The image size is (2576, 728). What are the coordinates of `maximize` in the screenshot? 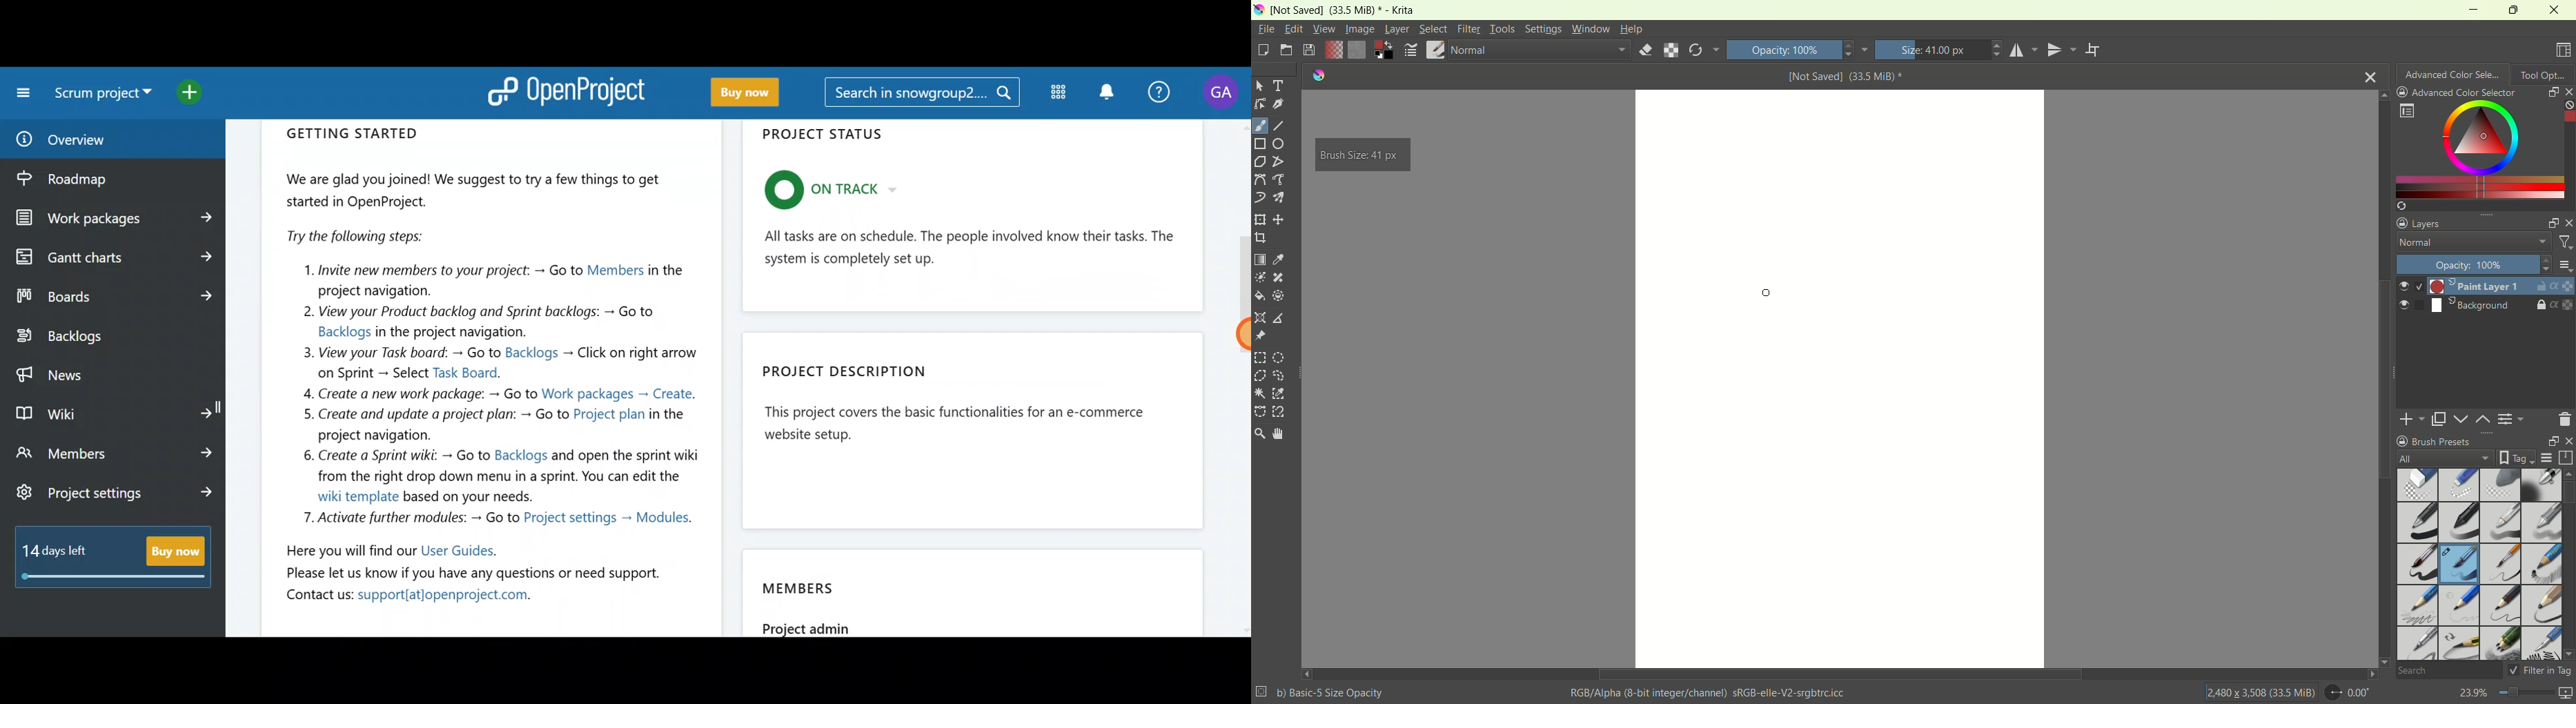 It's located at (2511, 10).